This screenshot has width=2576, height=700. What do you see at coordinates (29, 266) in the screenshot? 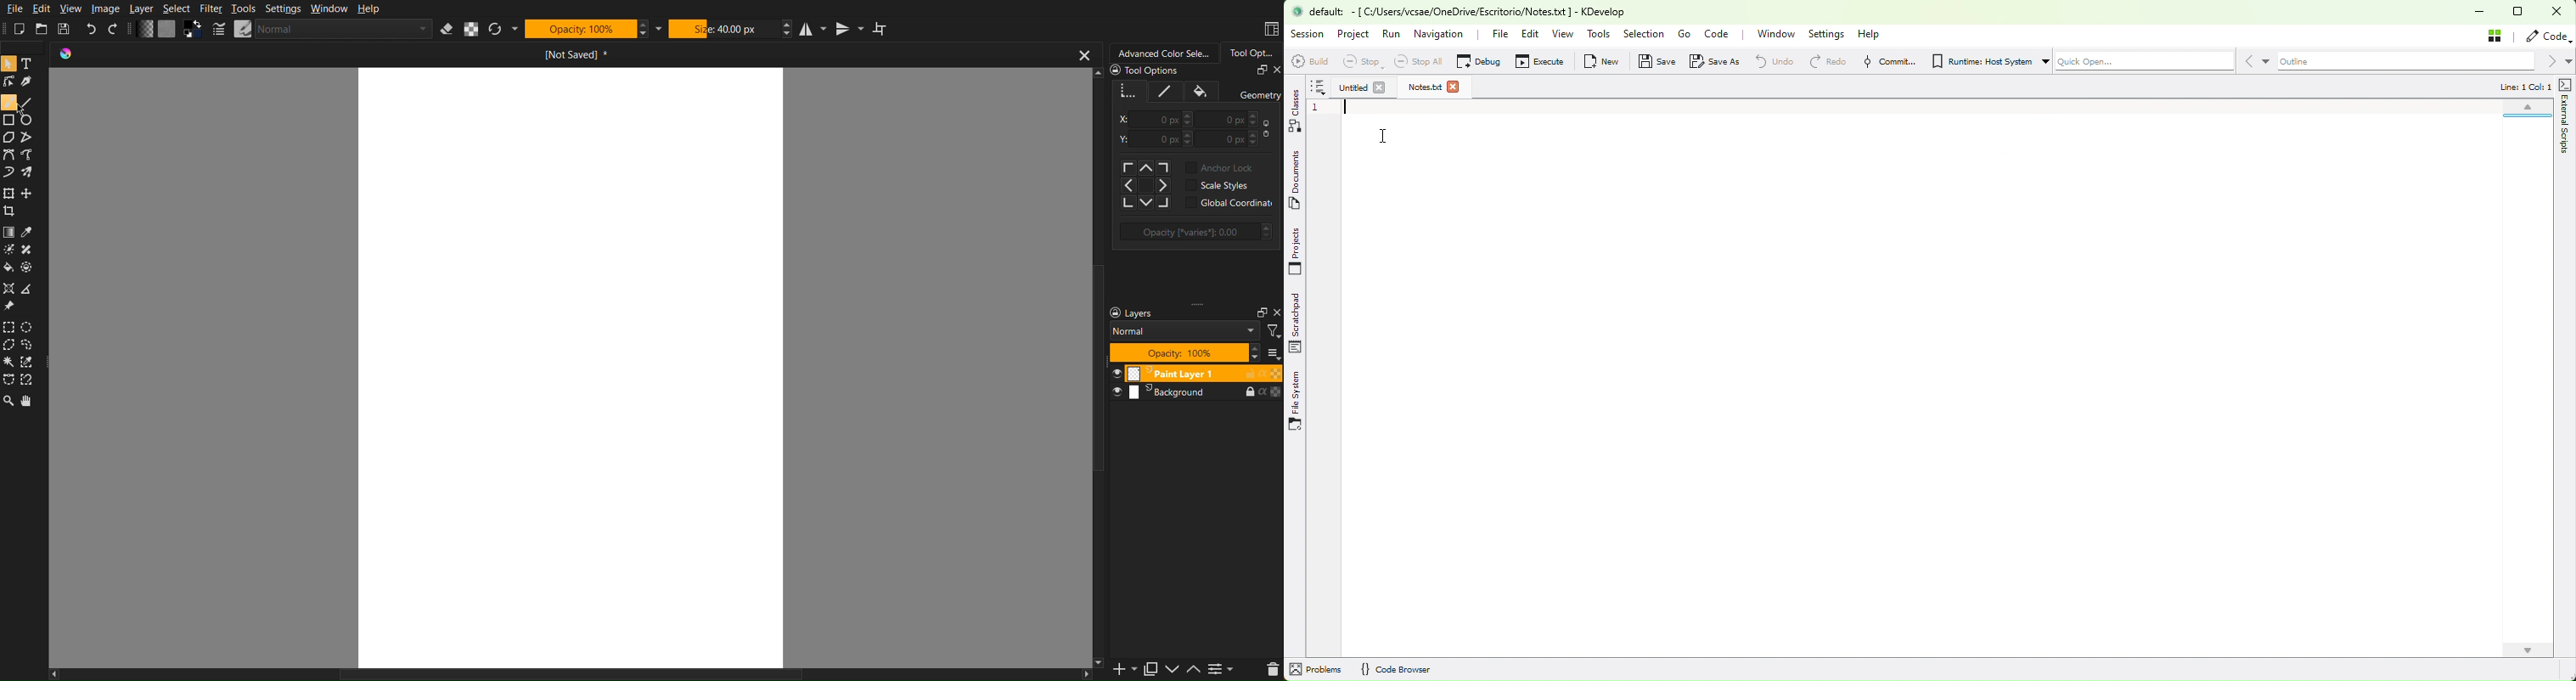
I see `Pallete` at bounding box center [29, 266].